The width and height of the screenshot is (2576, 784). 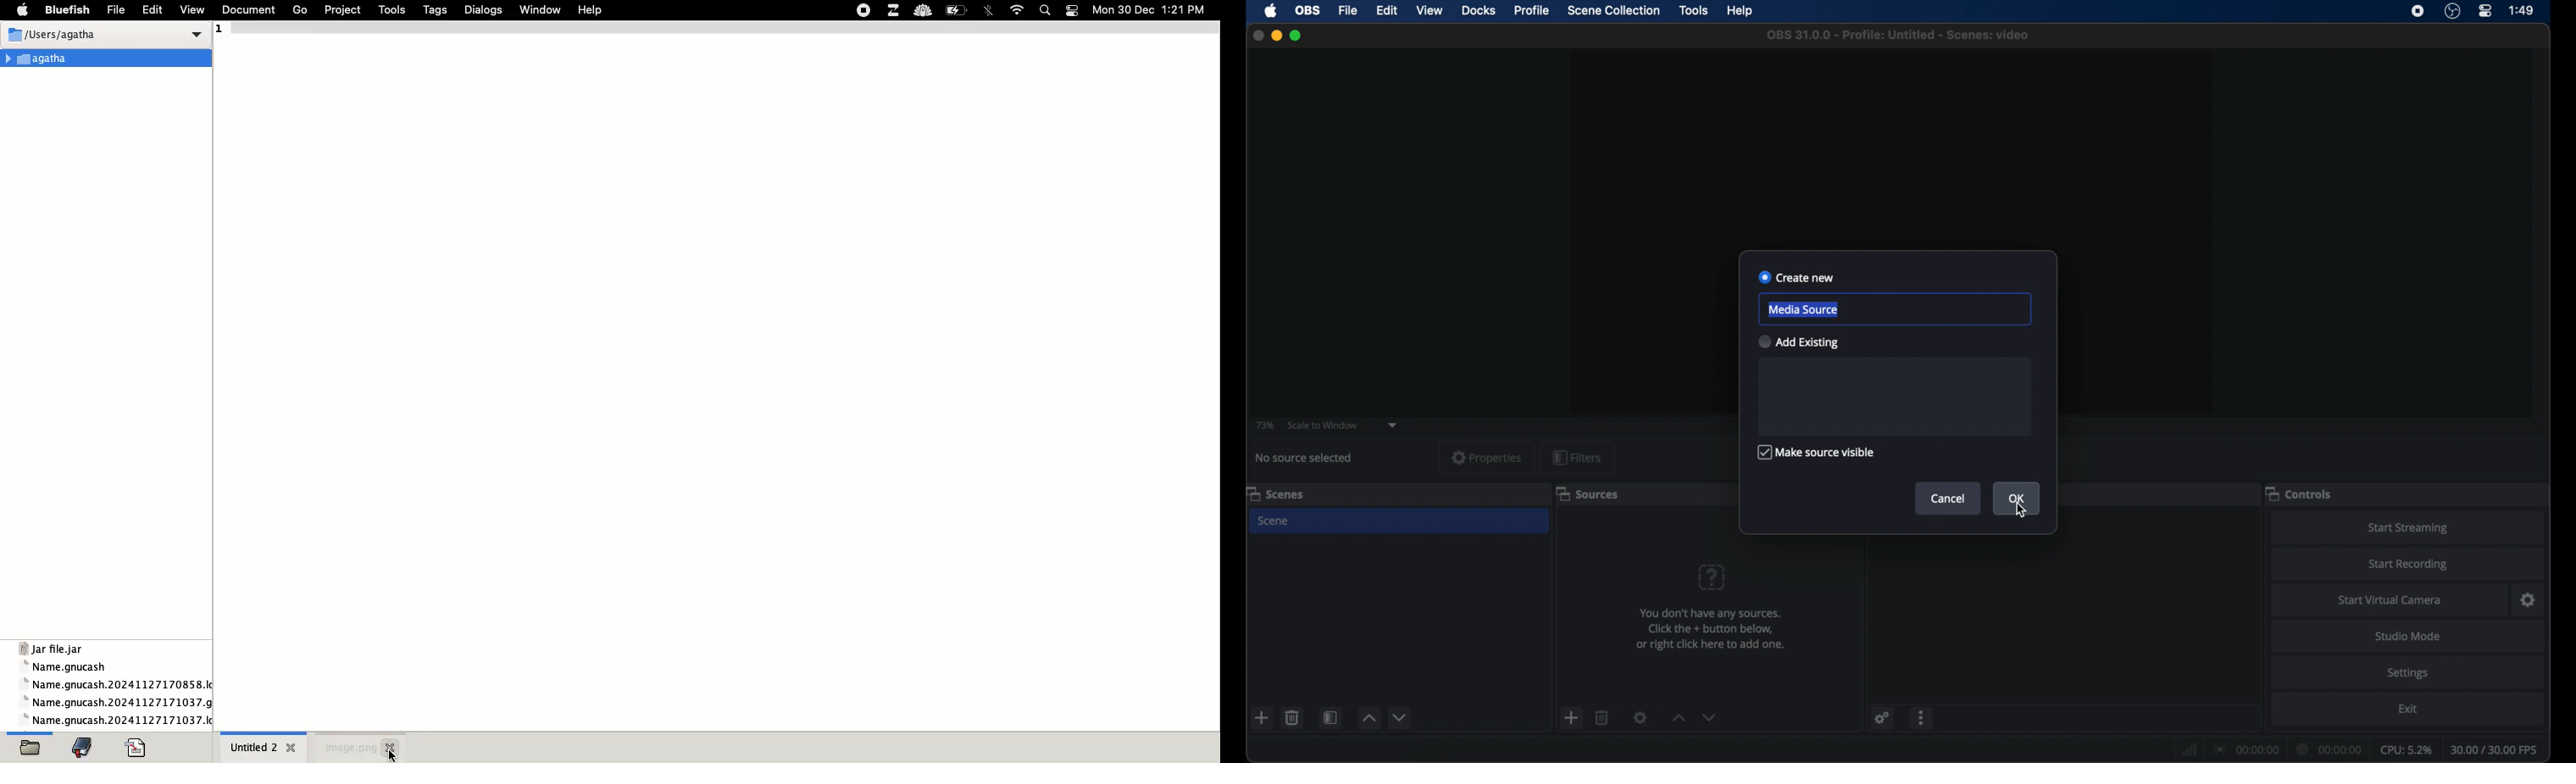 What do you see at coordinates (2409, 528) in the screenshot?
I see `start streaming` at bounding box center [2409, 528].